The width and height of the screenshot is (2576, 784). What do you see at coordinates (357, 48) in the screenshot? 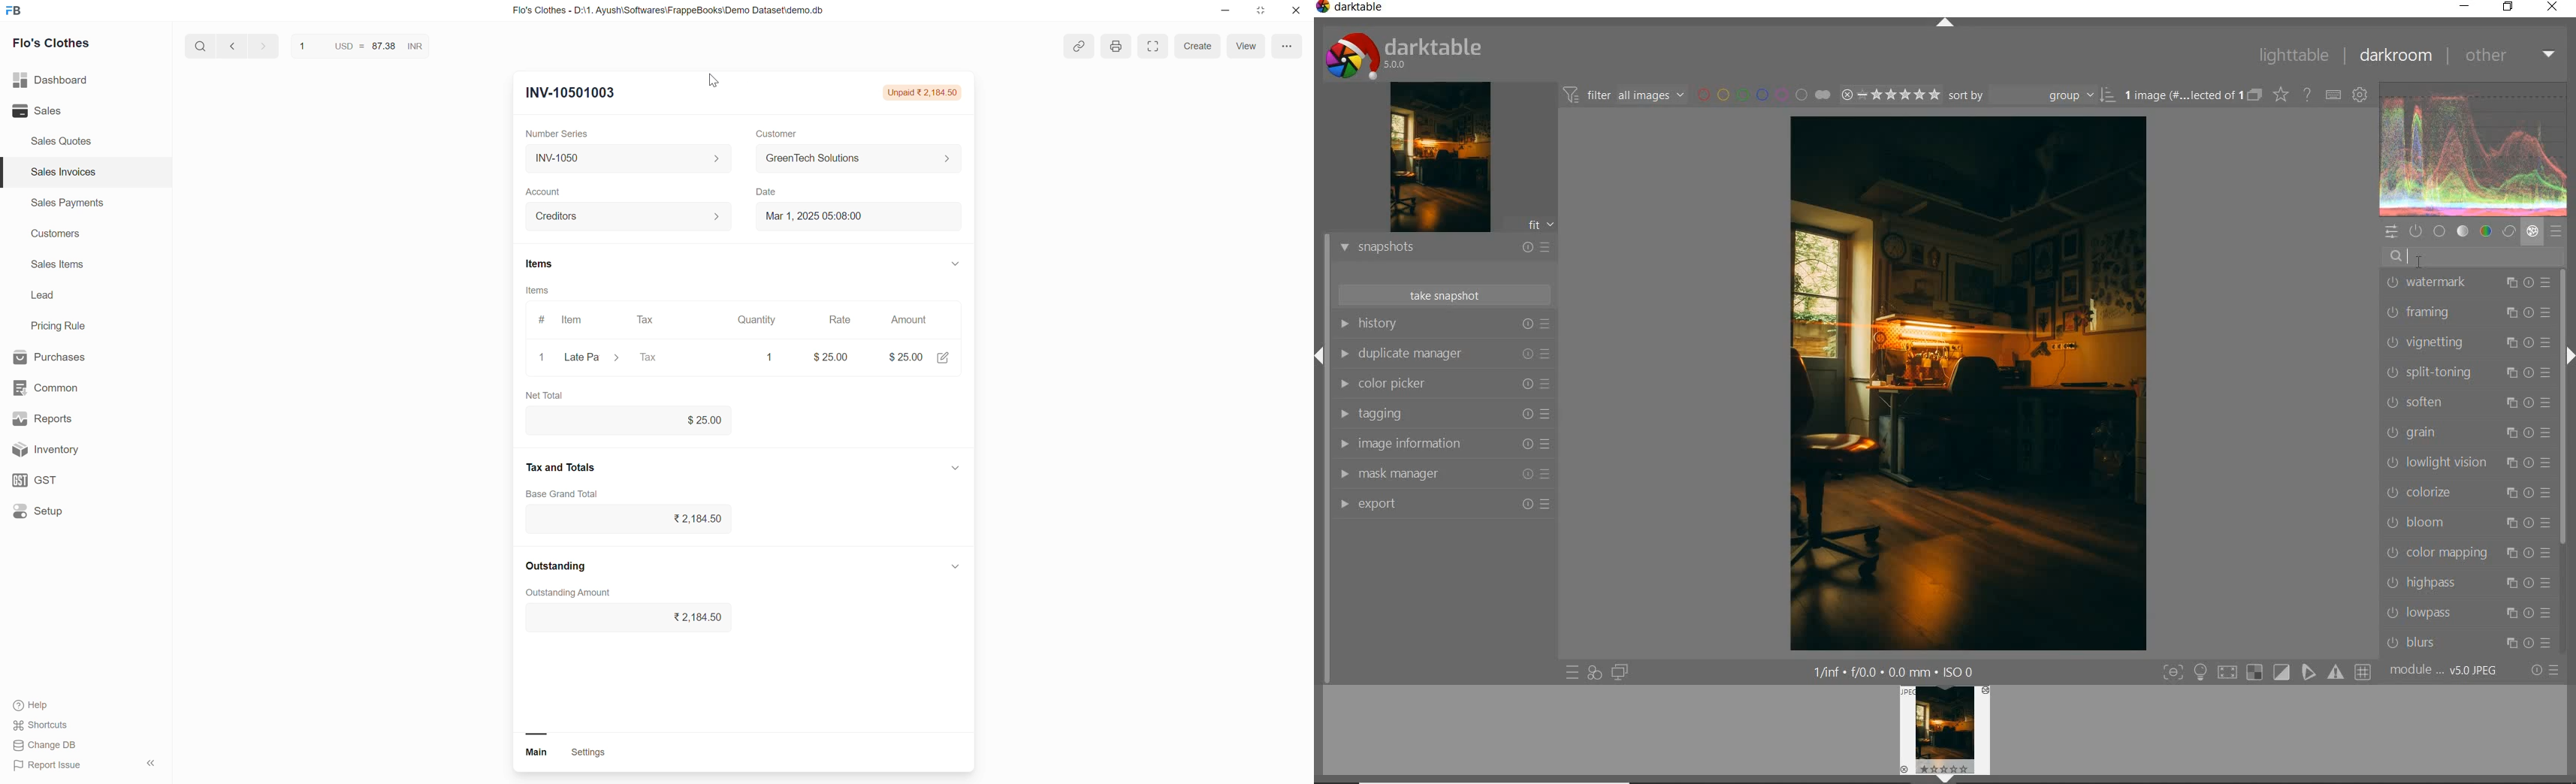
I see `USD = 87.38 INR` at bounding box center [357, 48].